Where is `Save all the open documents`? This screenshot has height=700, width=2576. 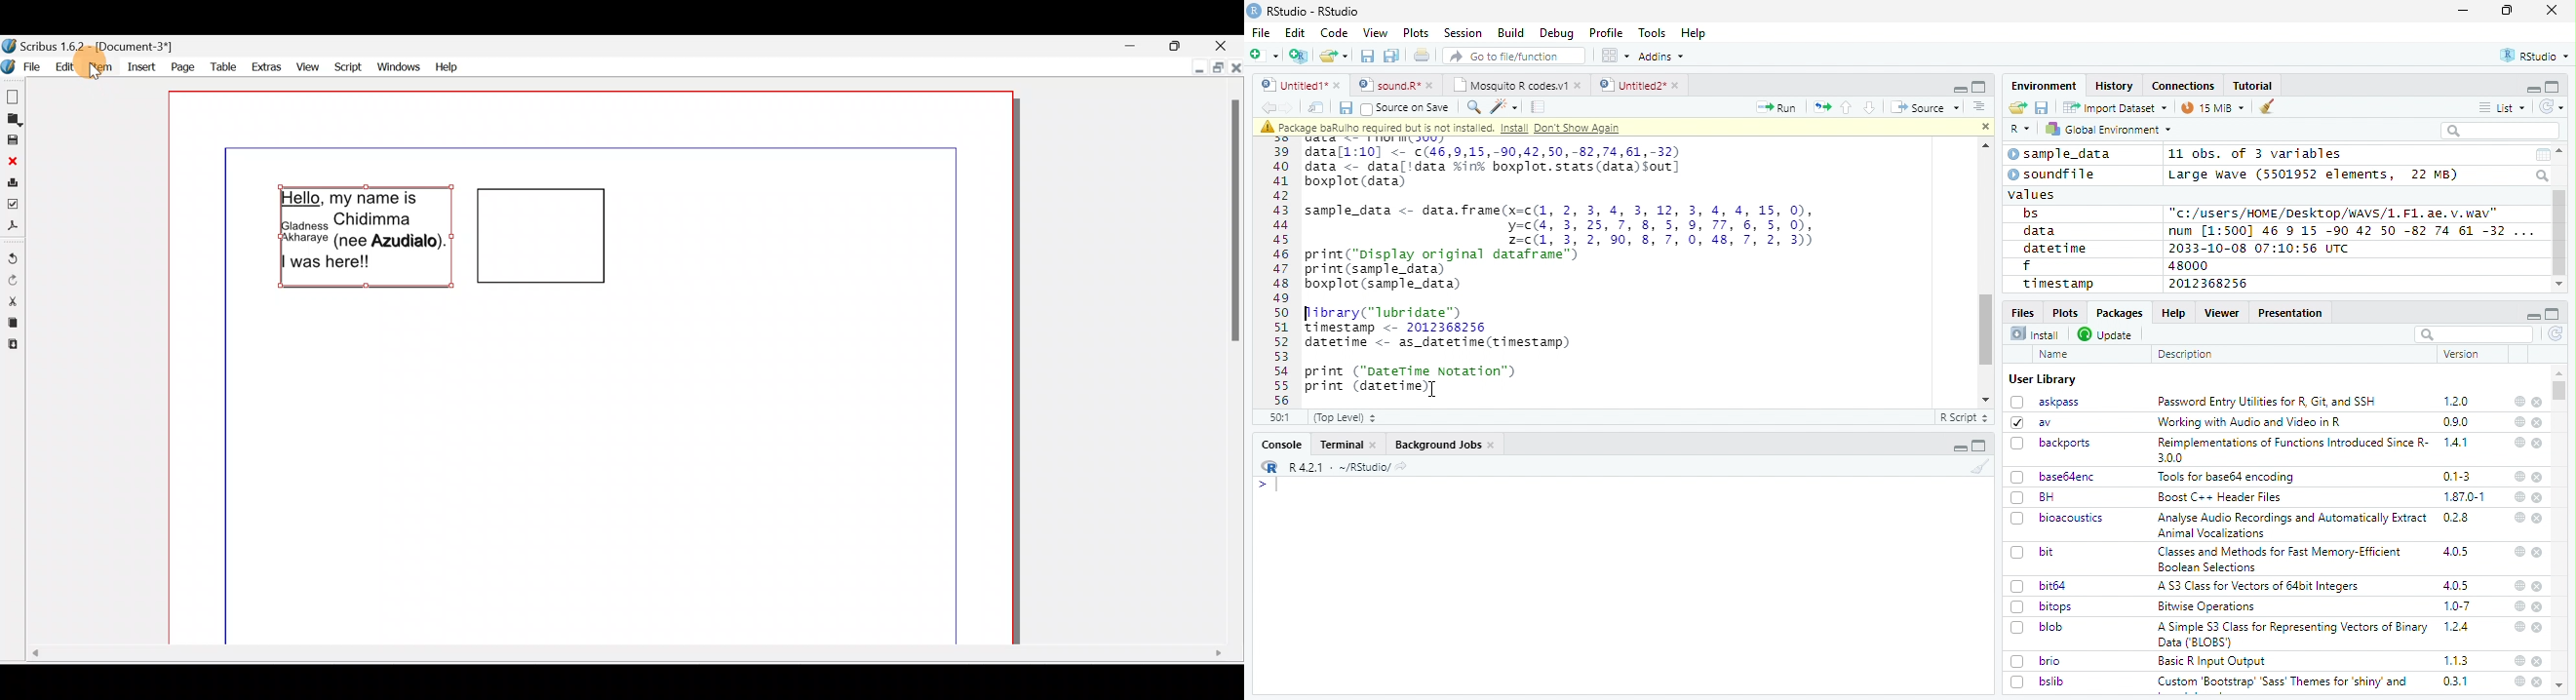
Save all the open documents is located at coordinates (1392, 57).